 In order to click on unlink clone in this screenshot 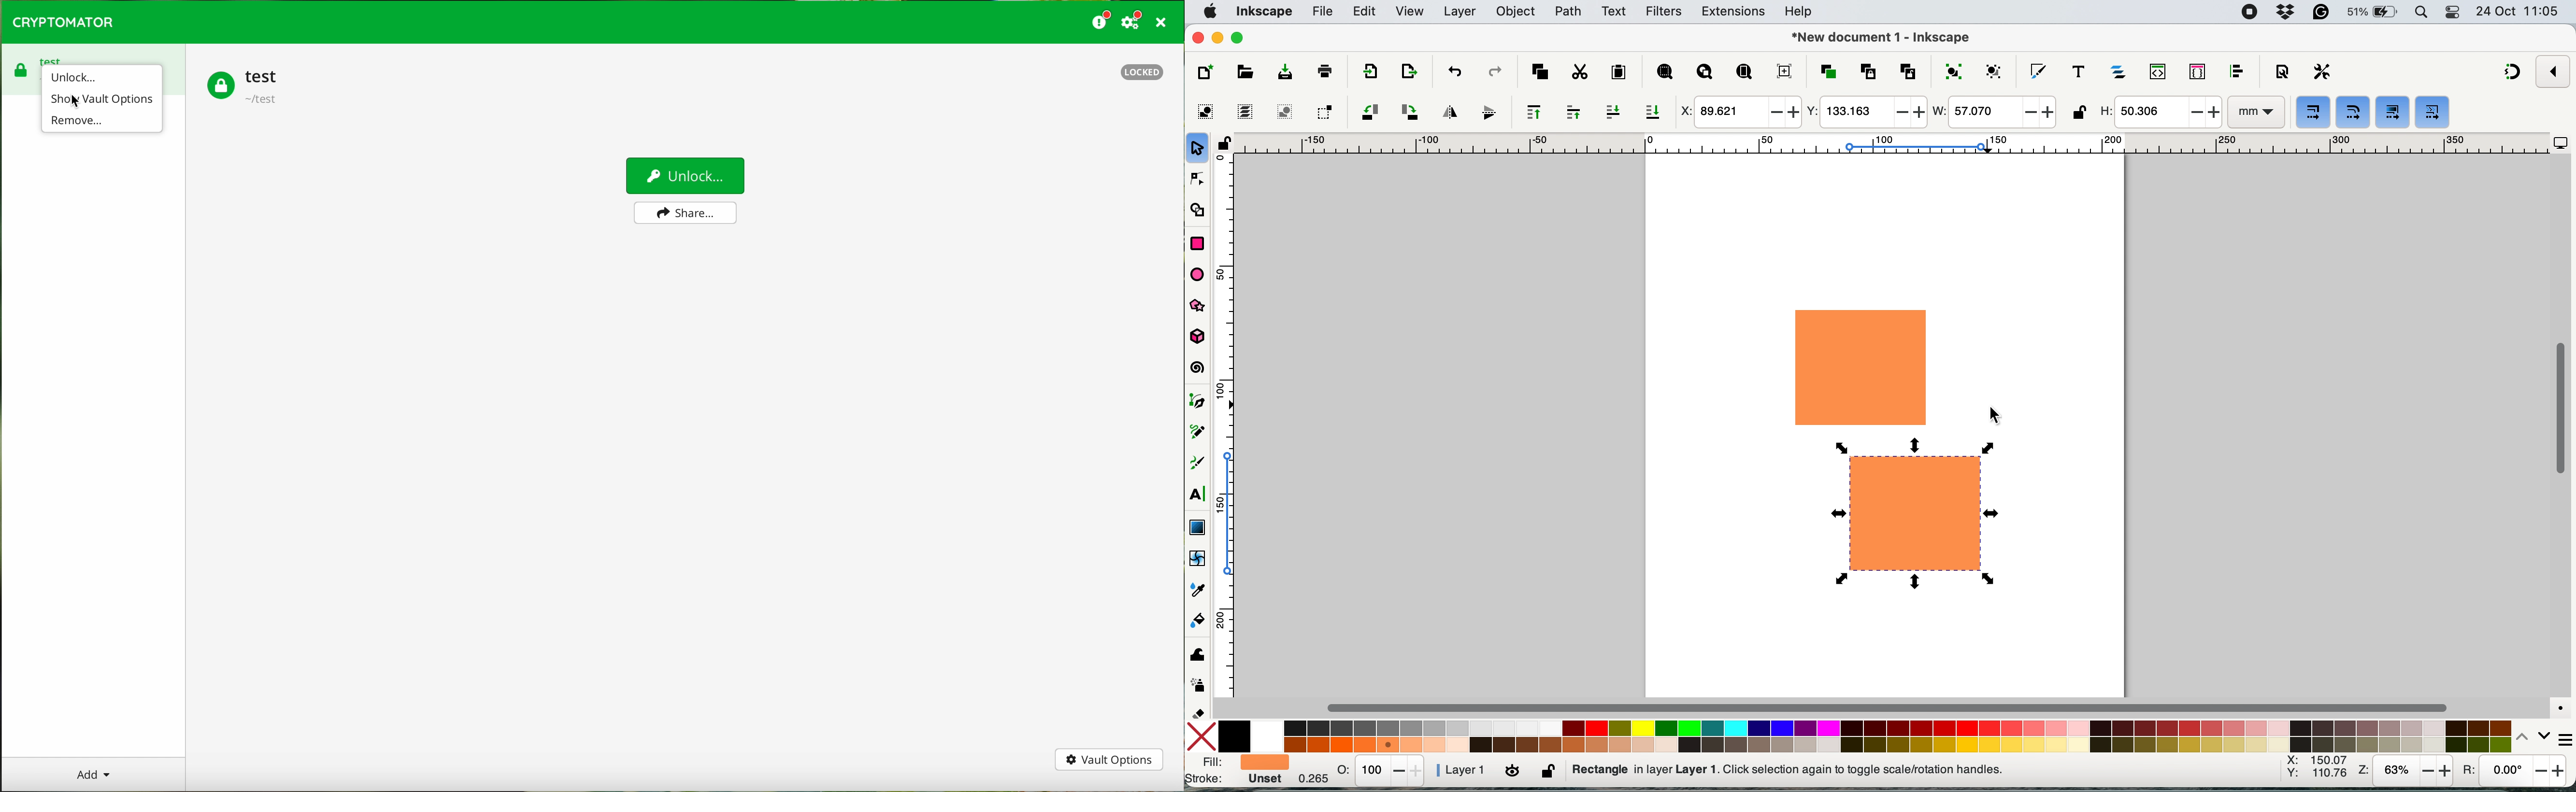, I will do `click(1907, 70)`.